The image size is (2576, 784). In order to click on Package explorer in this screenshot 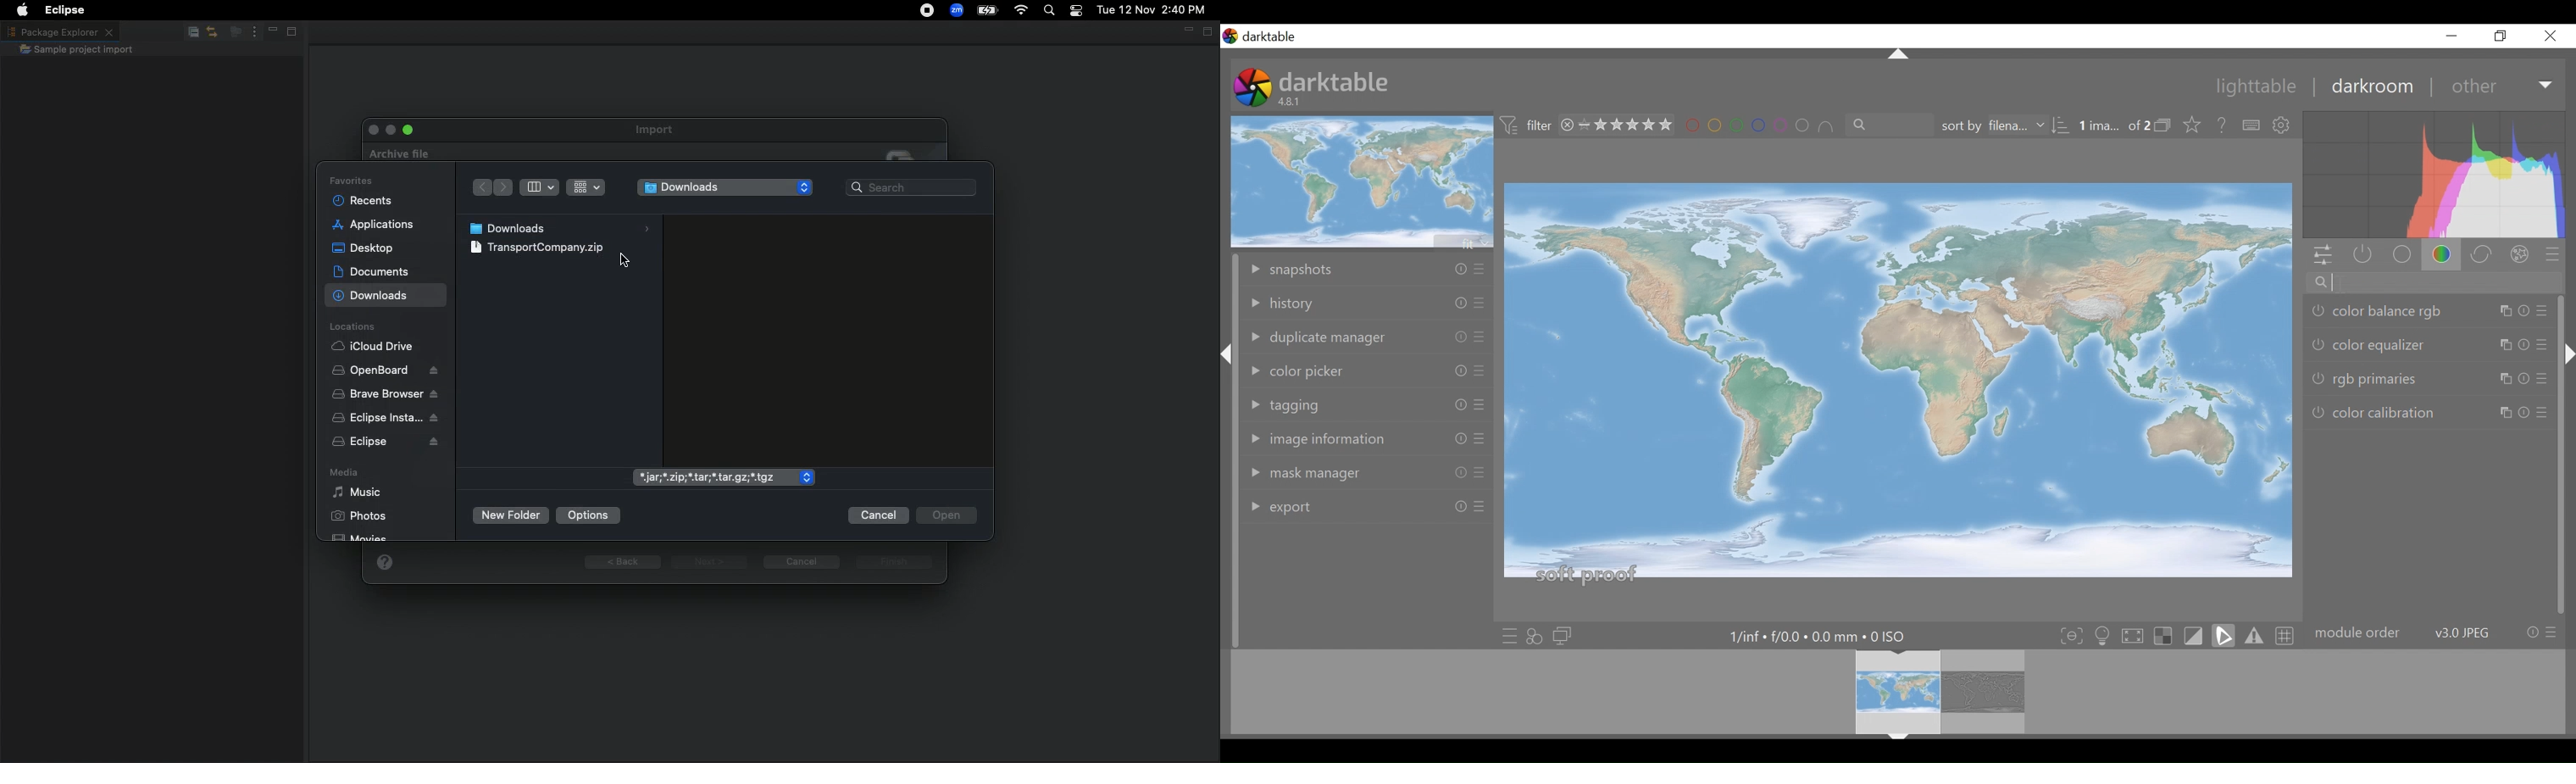, I will do `click(59, 31)`.